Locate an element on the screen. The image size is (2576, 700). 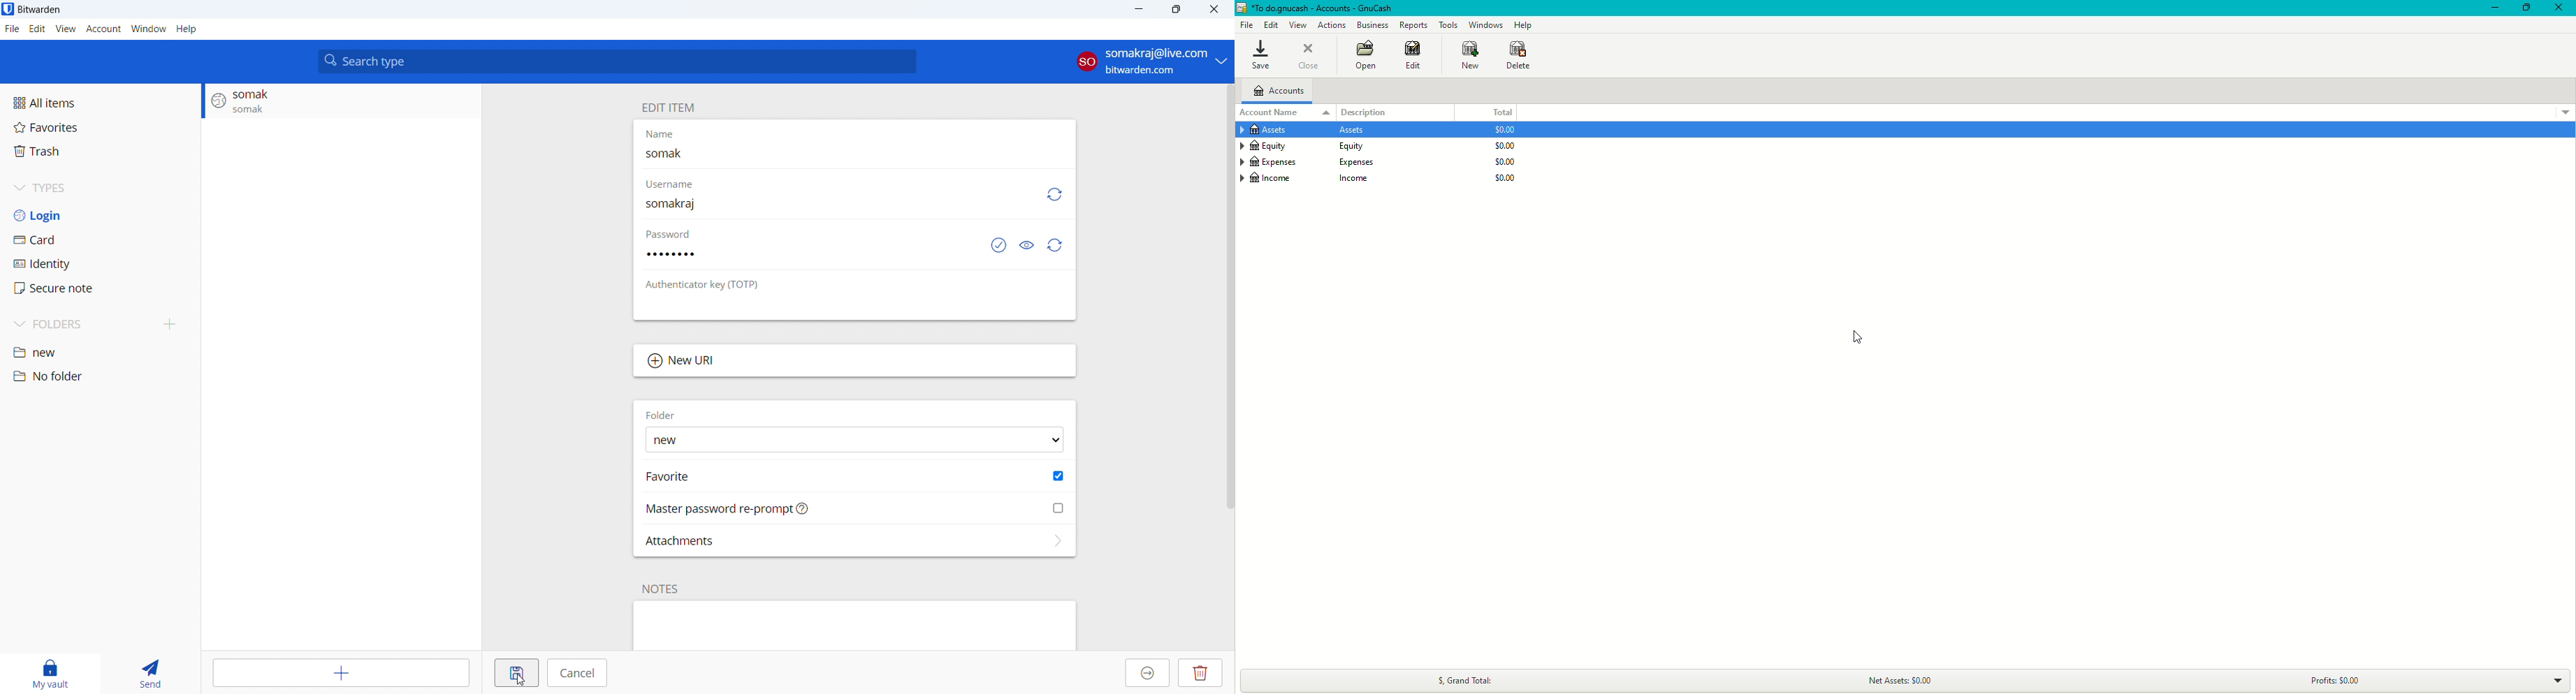
toggle visibility is located at coordinates (1029, 244).